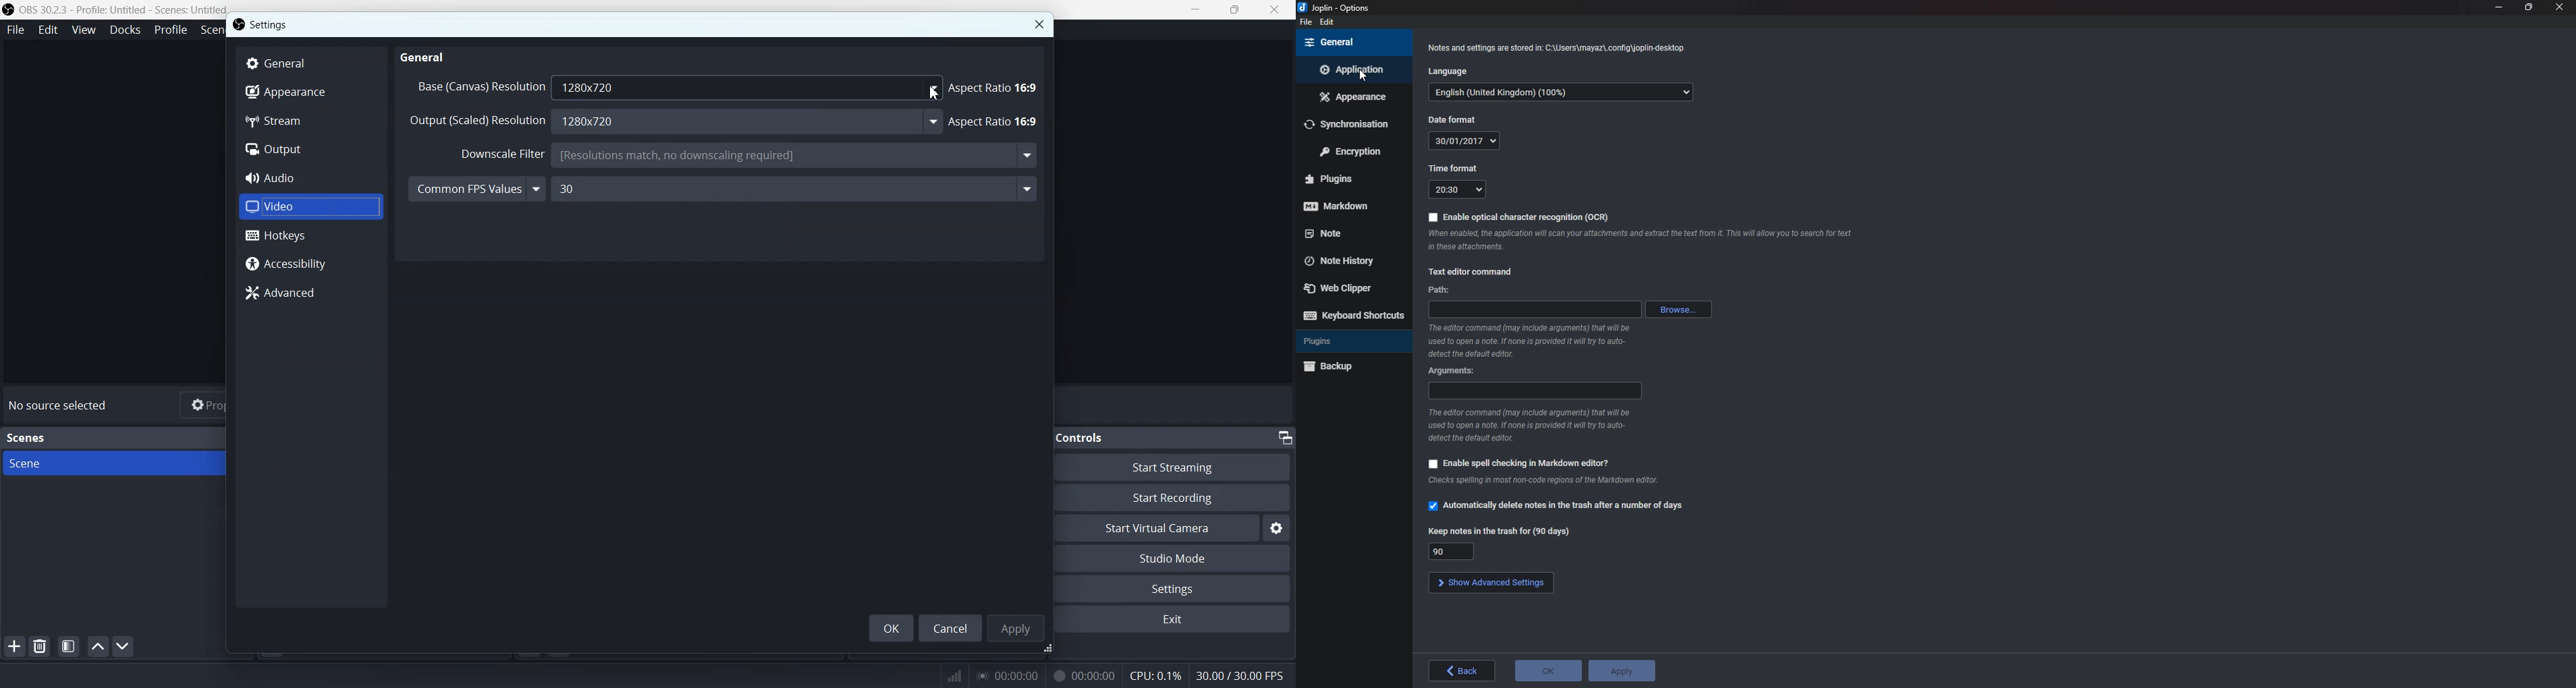 This screenshot has width=2576, height=700. Describe the element at coordinates (1277, 527) in the screenshot. I see `Settings` at that location.